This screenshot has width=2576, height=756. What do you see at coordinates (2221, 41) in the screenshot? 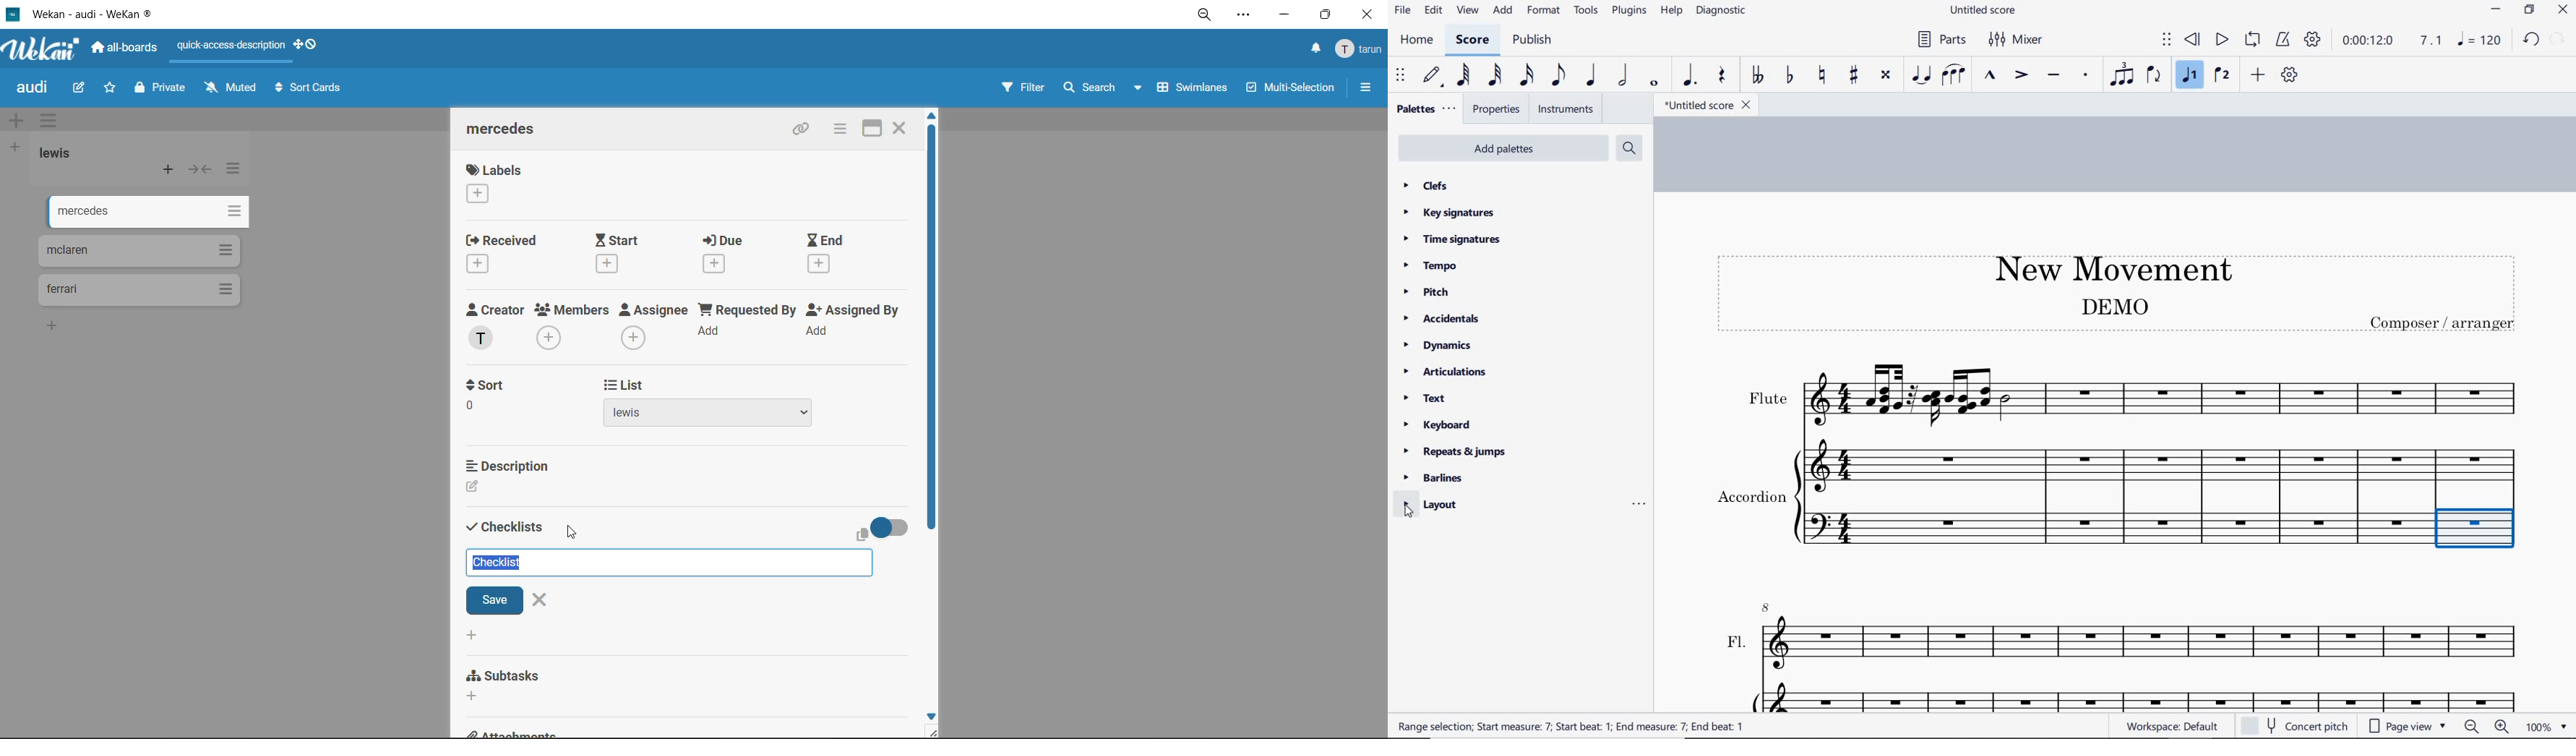
I see `play` at bounding box center [2221, 41].